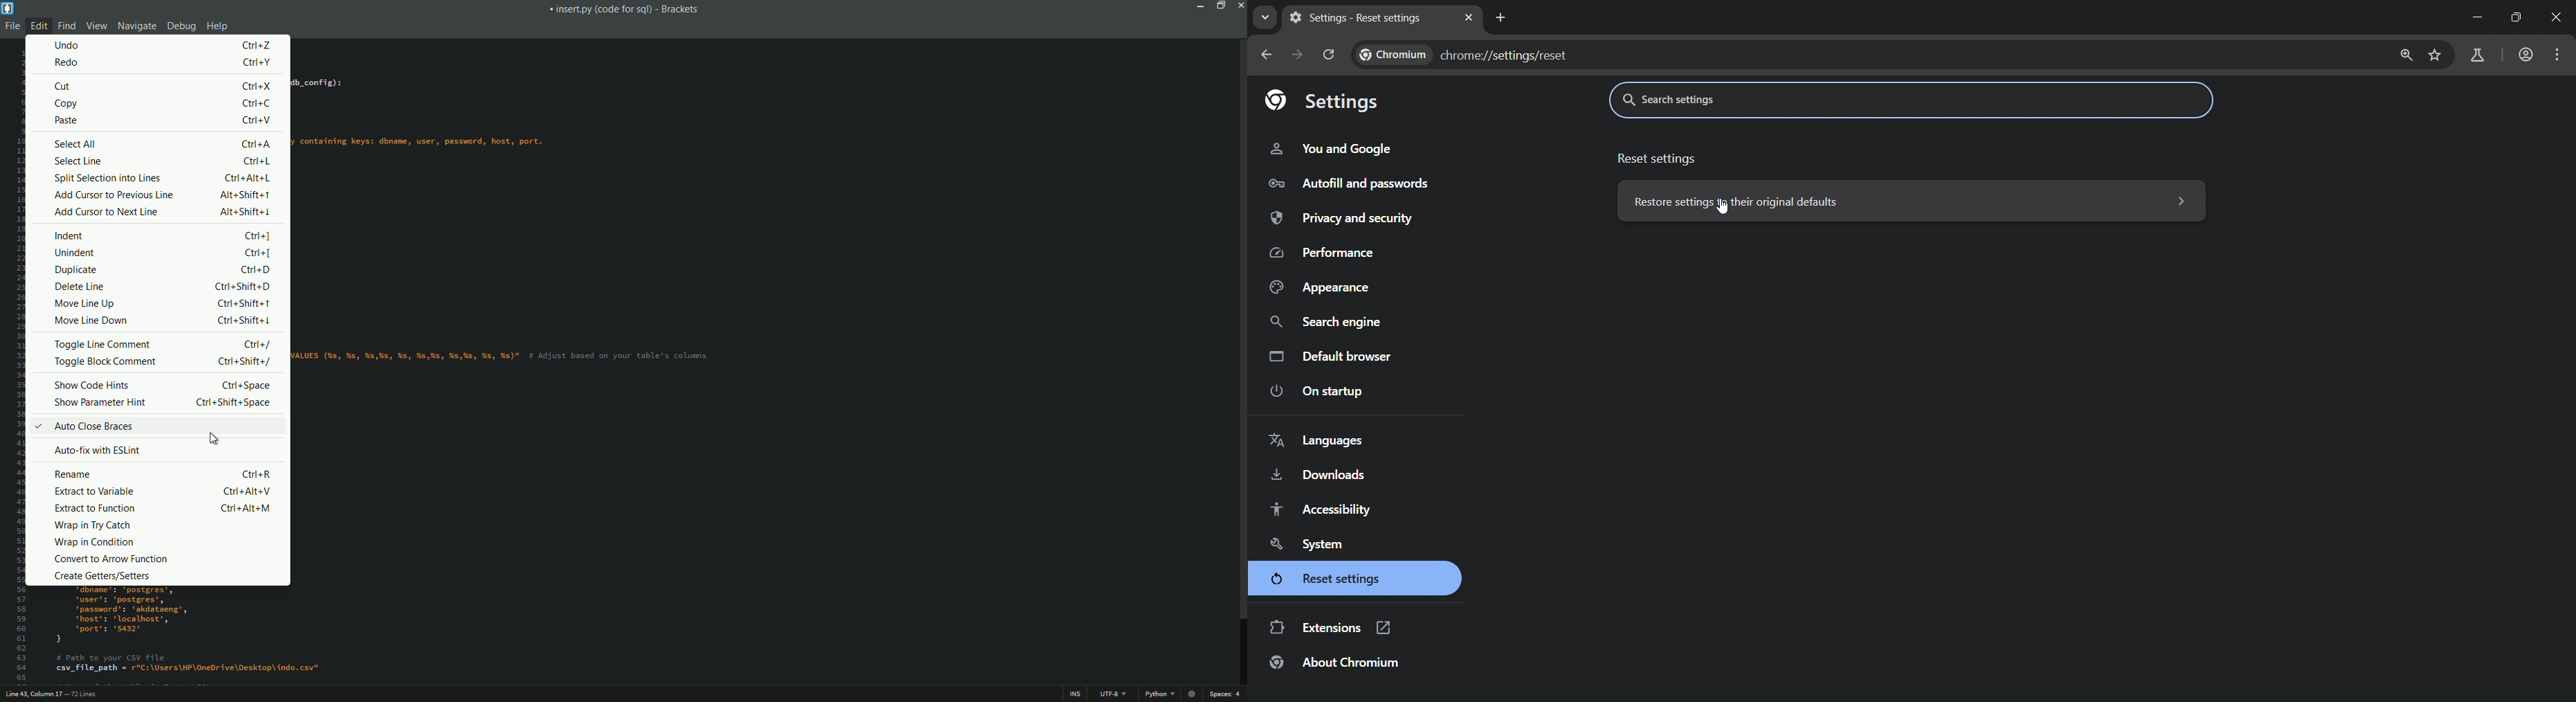 Image resolution: width=2576 pixels, height=728 pixels. Describe the element at coordinates (242, 304) in the screenshot. I see `keyboard shortcut` at that location.